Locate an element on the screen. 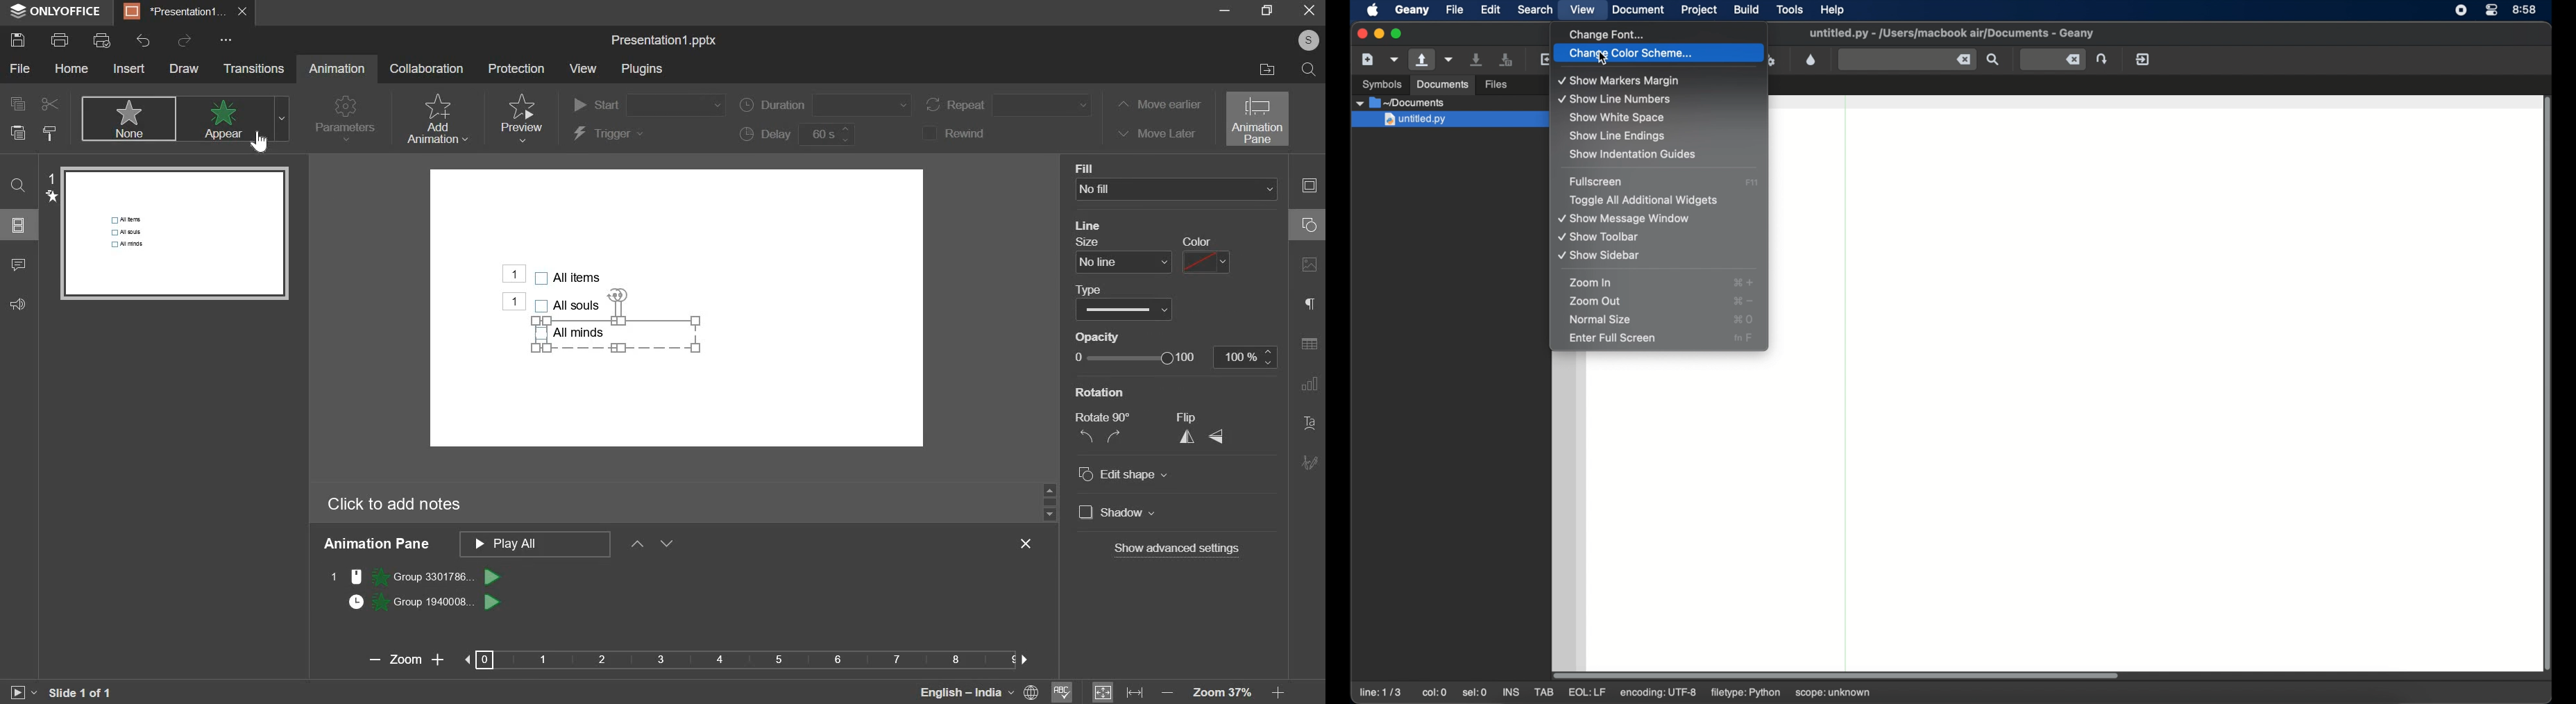 The width and height of the screenshot is (2576, 728). line size is located at coordinates (1124, 262).